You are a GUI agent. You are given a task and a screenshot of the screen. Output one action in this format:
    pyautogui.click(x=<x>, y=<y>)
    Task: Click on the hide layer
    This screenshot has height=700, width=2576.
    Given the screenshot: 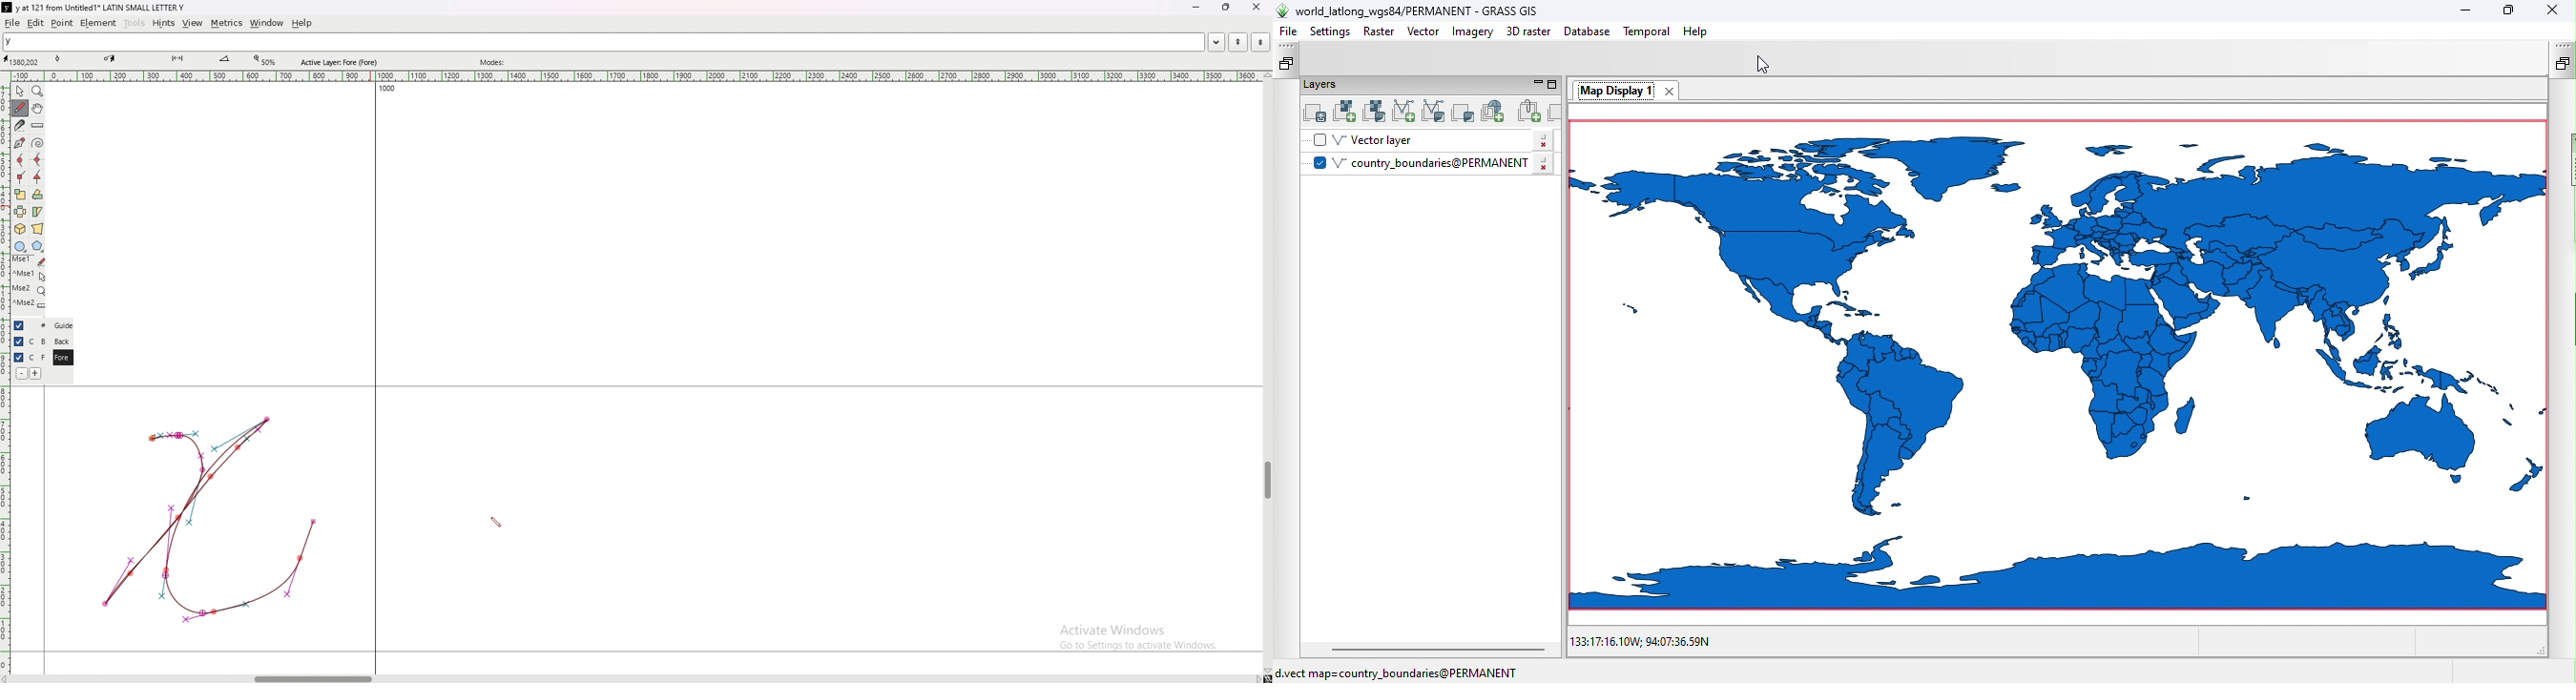 What is the action you would take?
    pyautogui.click(x=19, y=357)
    